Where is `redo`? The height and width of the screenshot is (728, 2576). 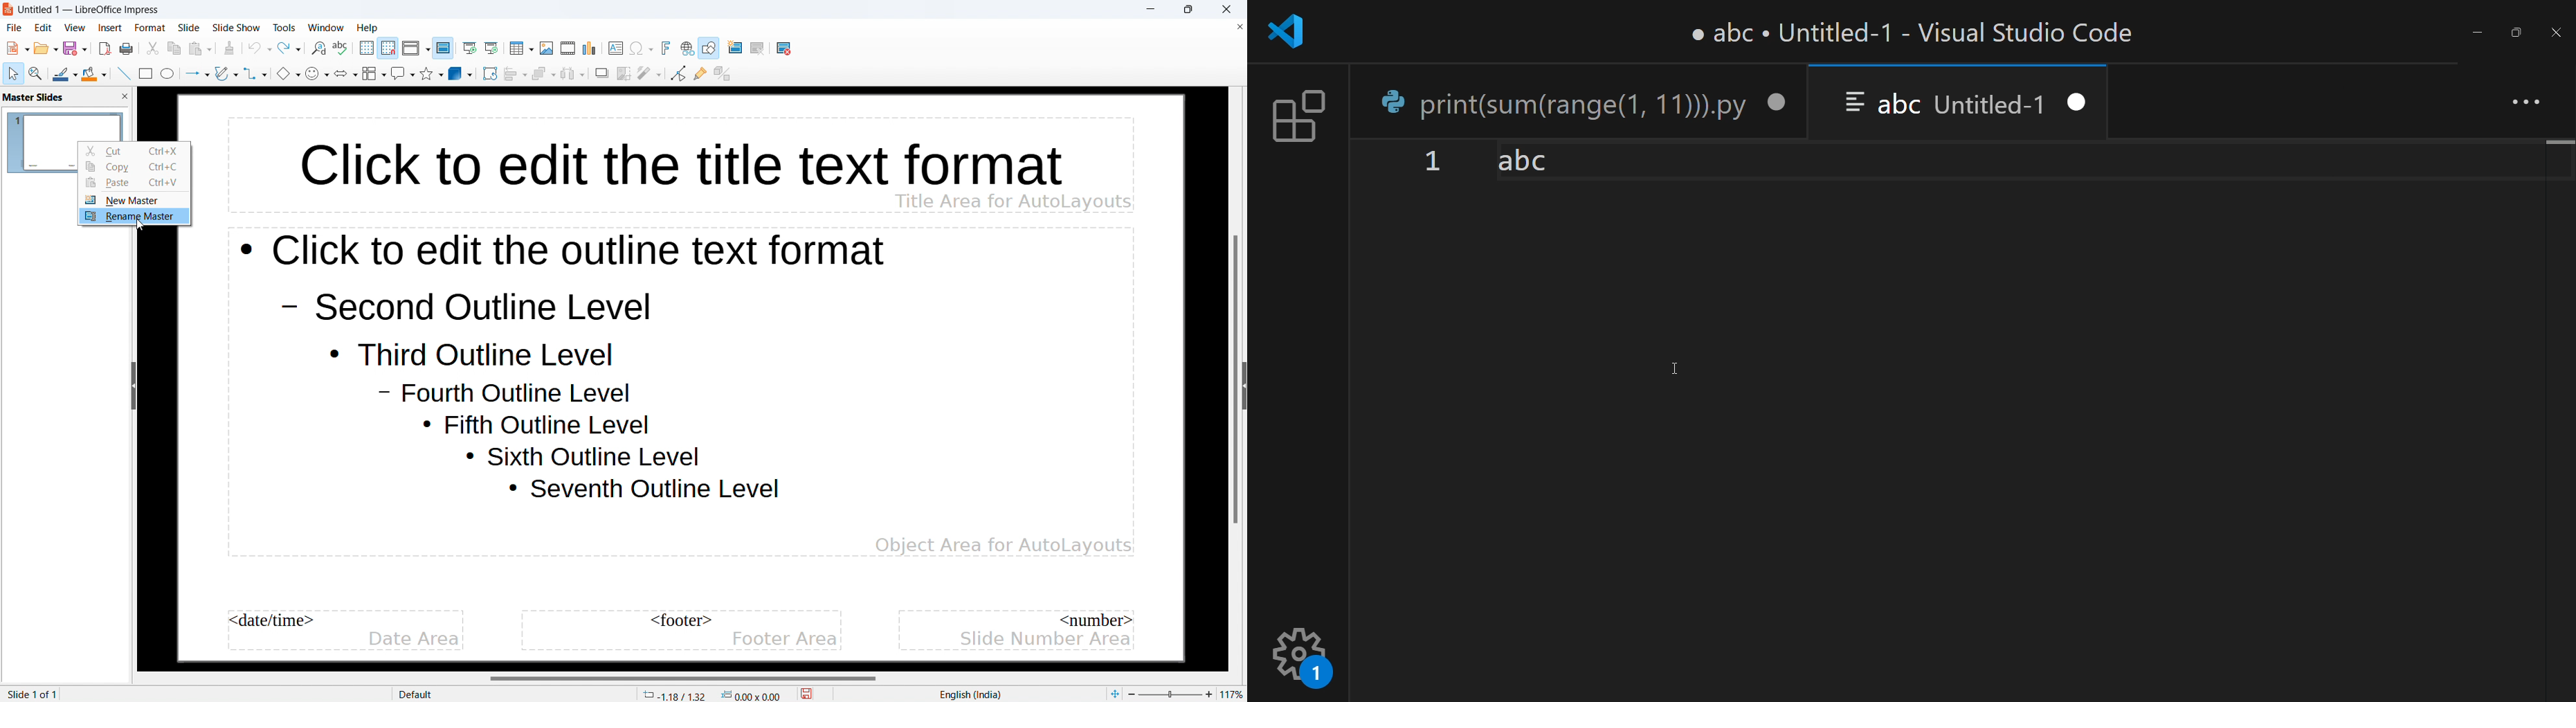 redo is located at coordinates (289, 48).